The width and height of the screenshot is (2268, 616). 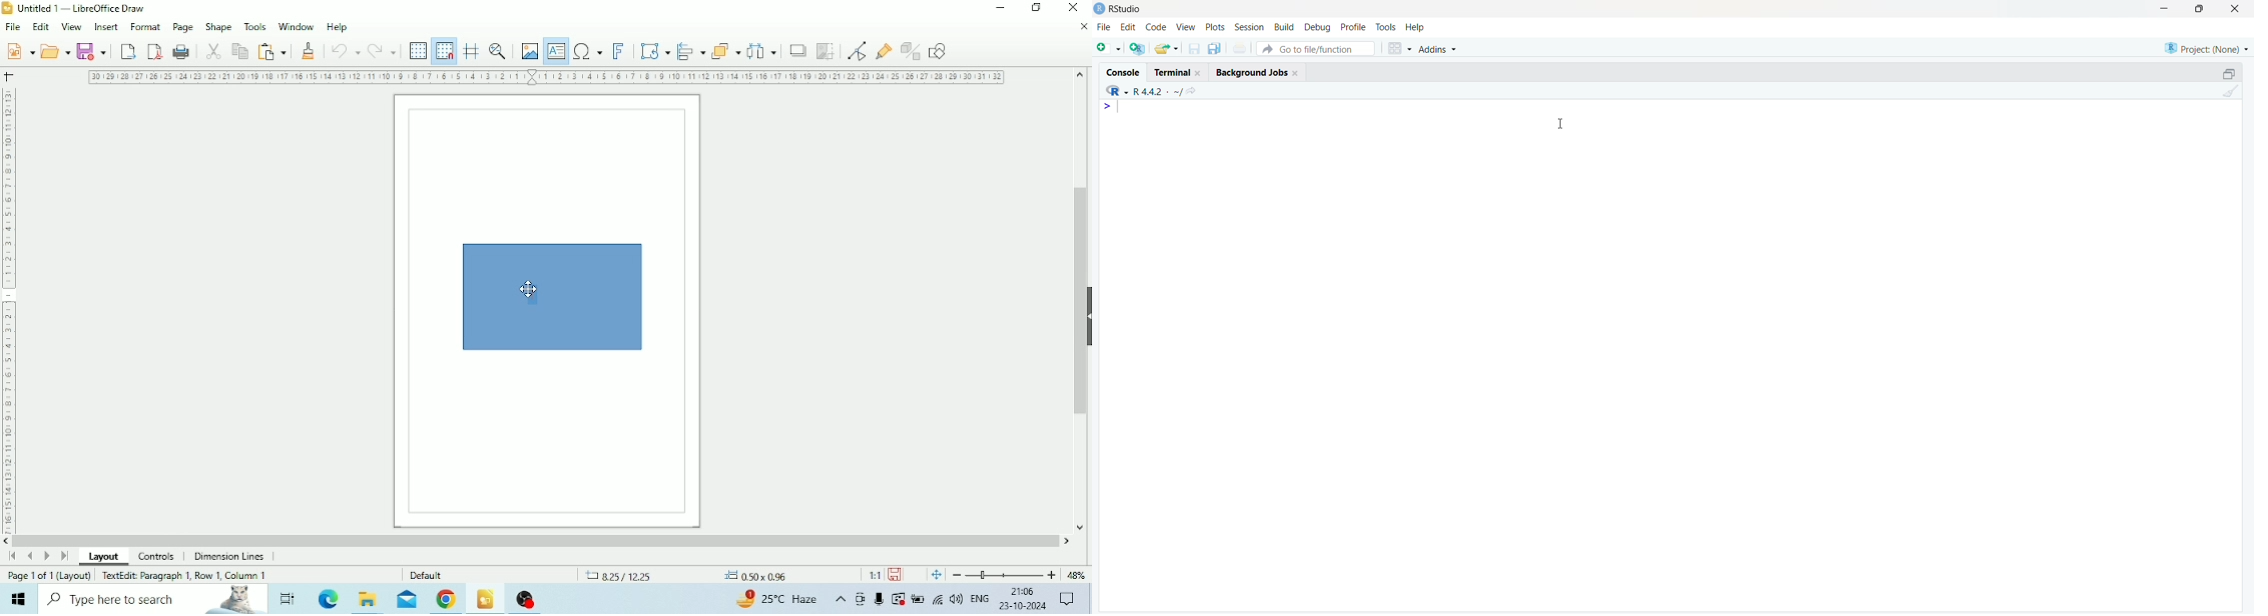 What do you see at coordinates (428, 574) in the screenshot?
I see `Default` at bounding box center [428, 574].